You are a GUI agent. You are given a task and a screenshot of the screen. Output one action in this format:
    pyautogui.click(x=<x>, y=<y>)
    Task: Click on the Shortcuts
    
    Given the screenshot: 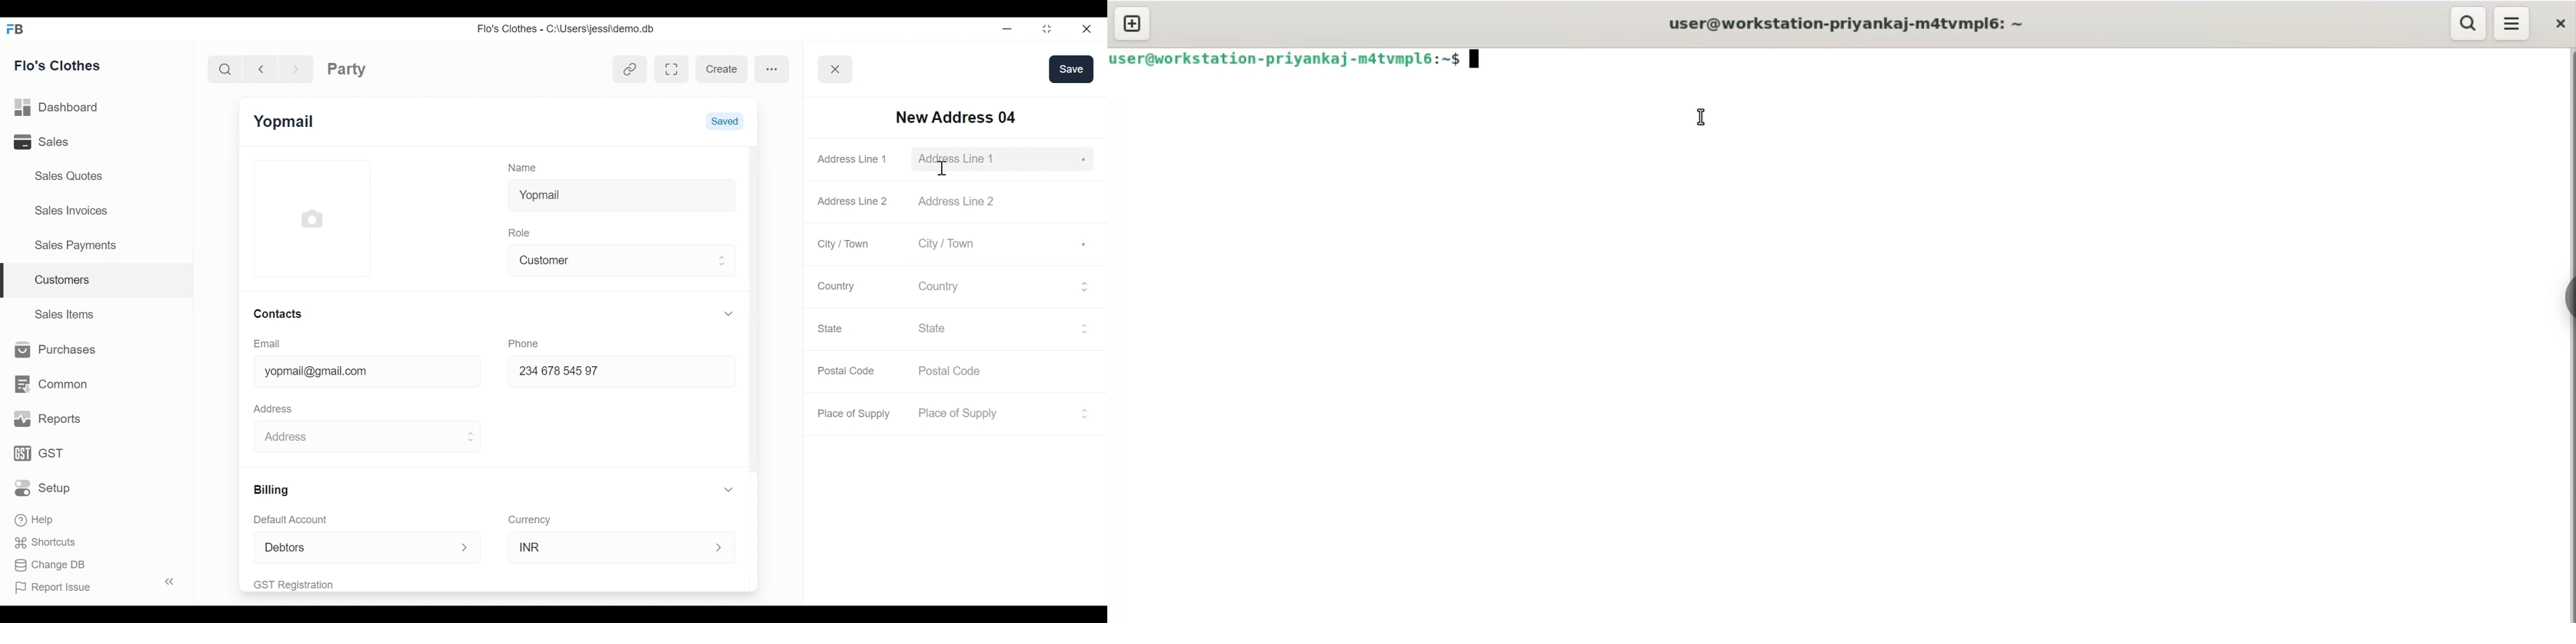 What is the action you would take?
    pyautogui.click(x=42, y=542)
    